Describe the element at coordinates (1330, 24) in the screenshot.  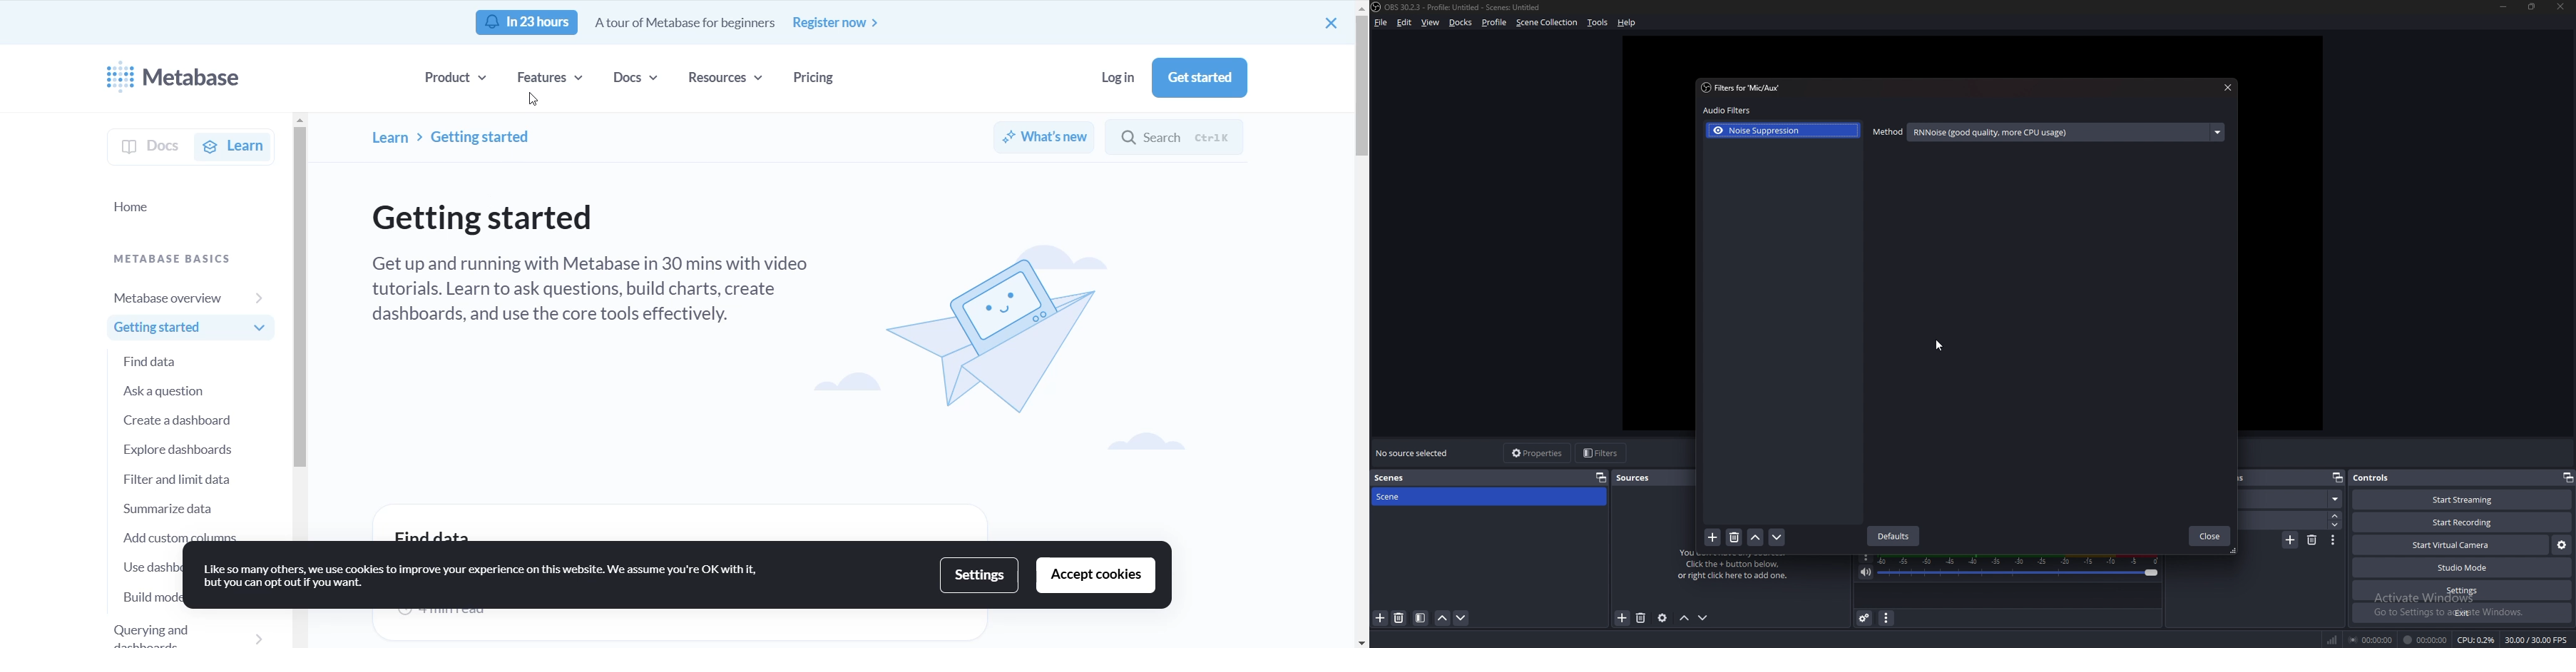
I see `close` at that location.